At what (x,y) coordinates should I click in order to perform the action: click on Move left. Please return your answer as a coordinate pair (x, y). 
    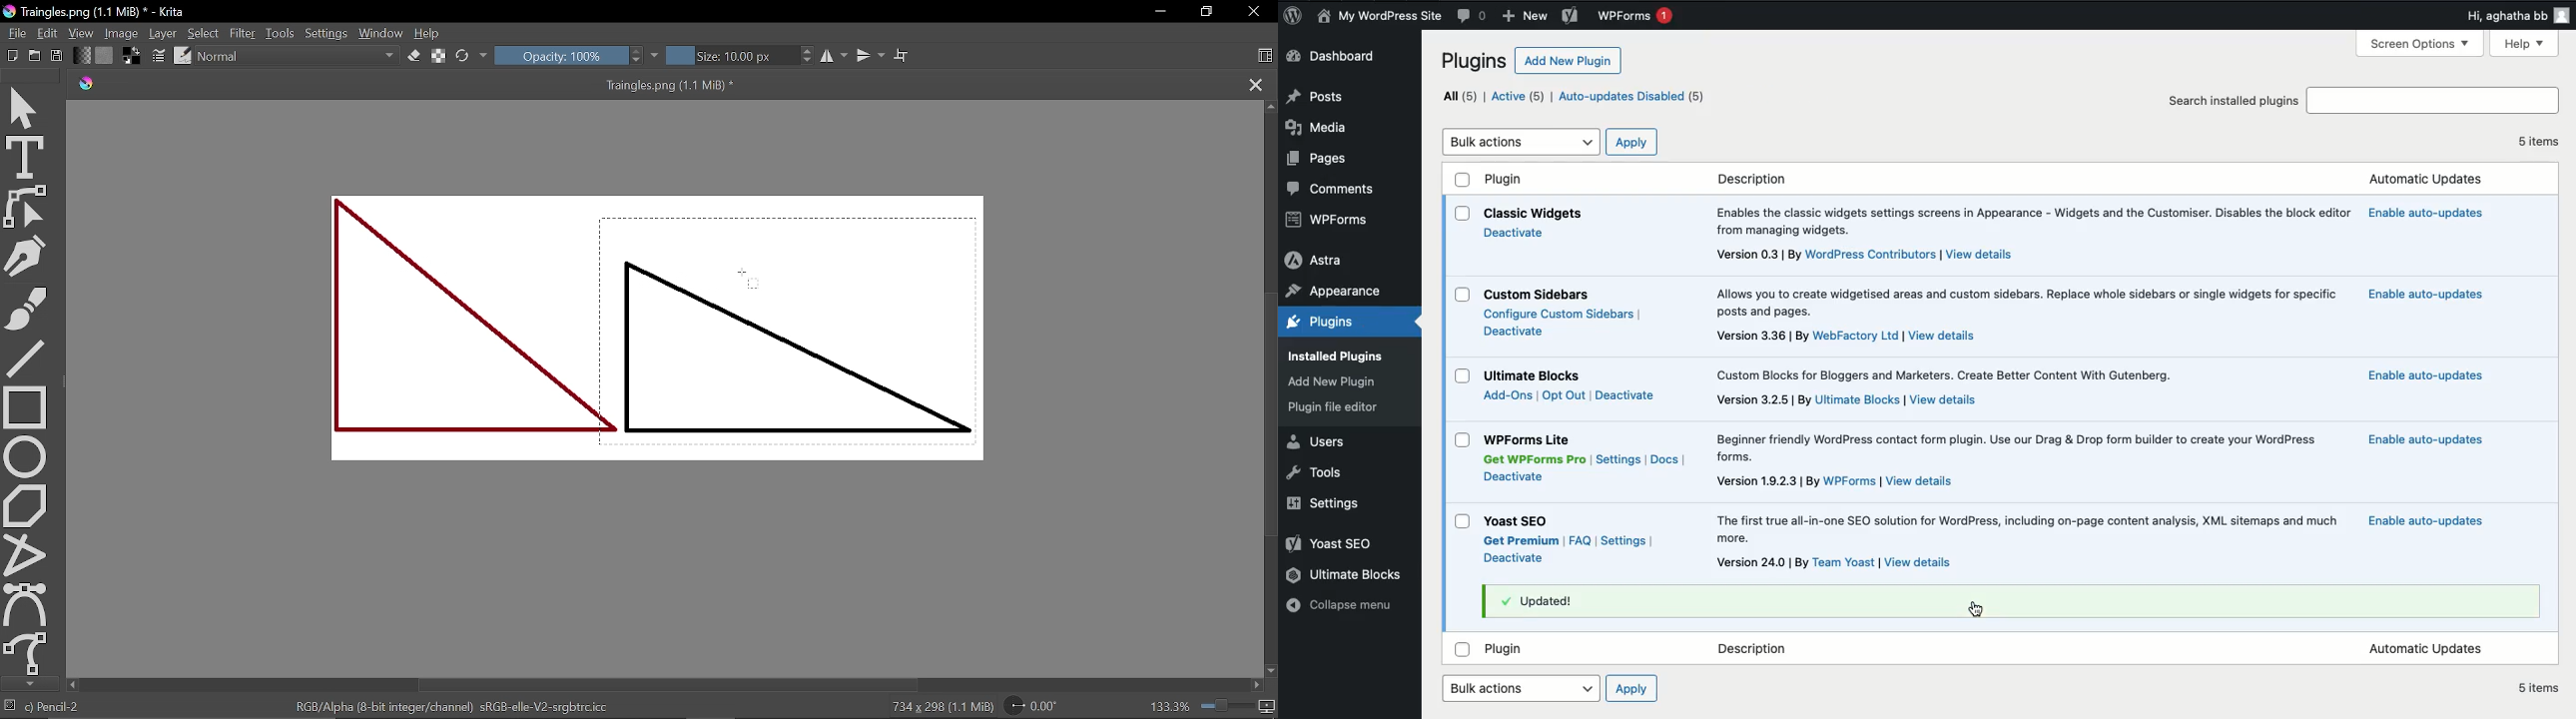
    Looking at the image, I should click on (72, 685).